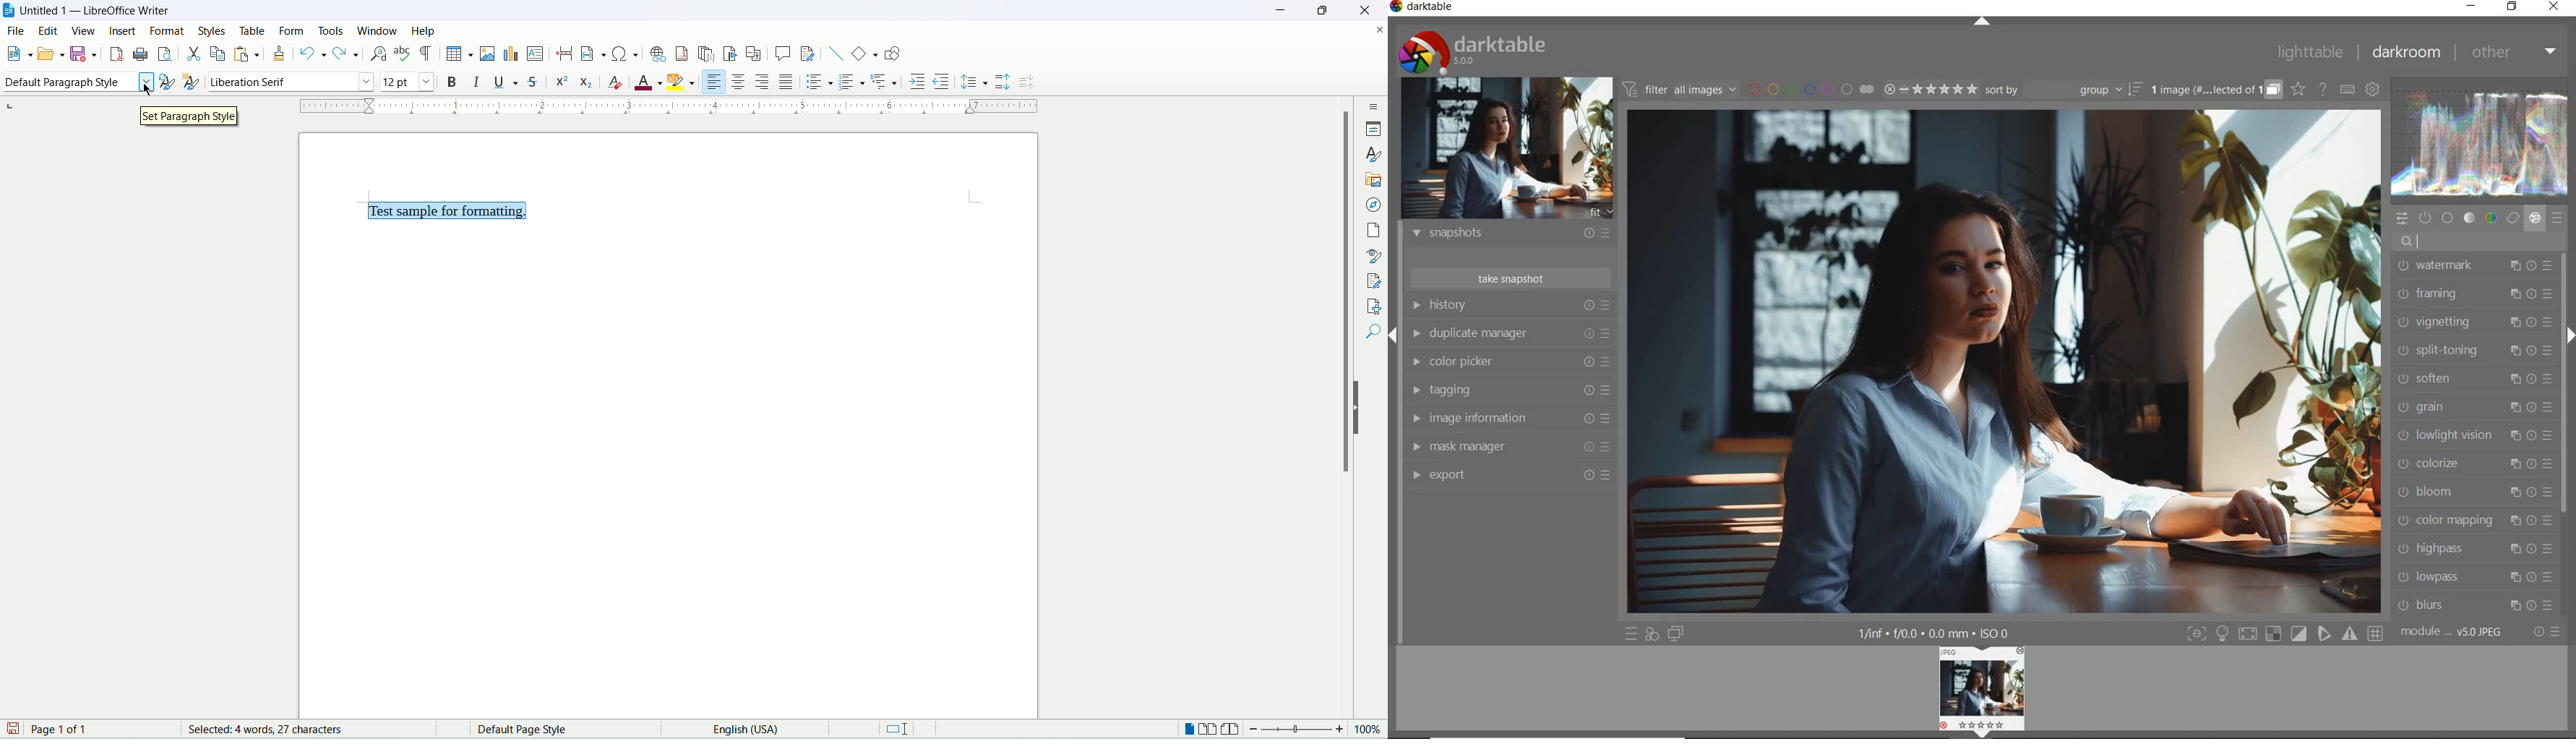 This screenshot has width=2576, height=756. Describe the element at coordinates (1935, 633) in the screenshot. I see `1/inf*f/0.0 mm*ISO 0` at that location.